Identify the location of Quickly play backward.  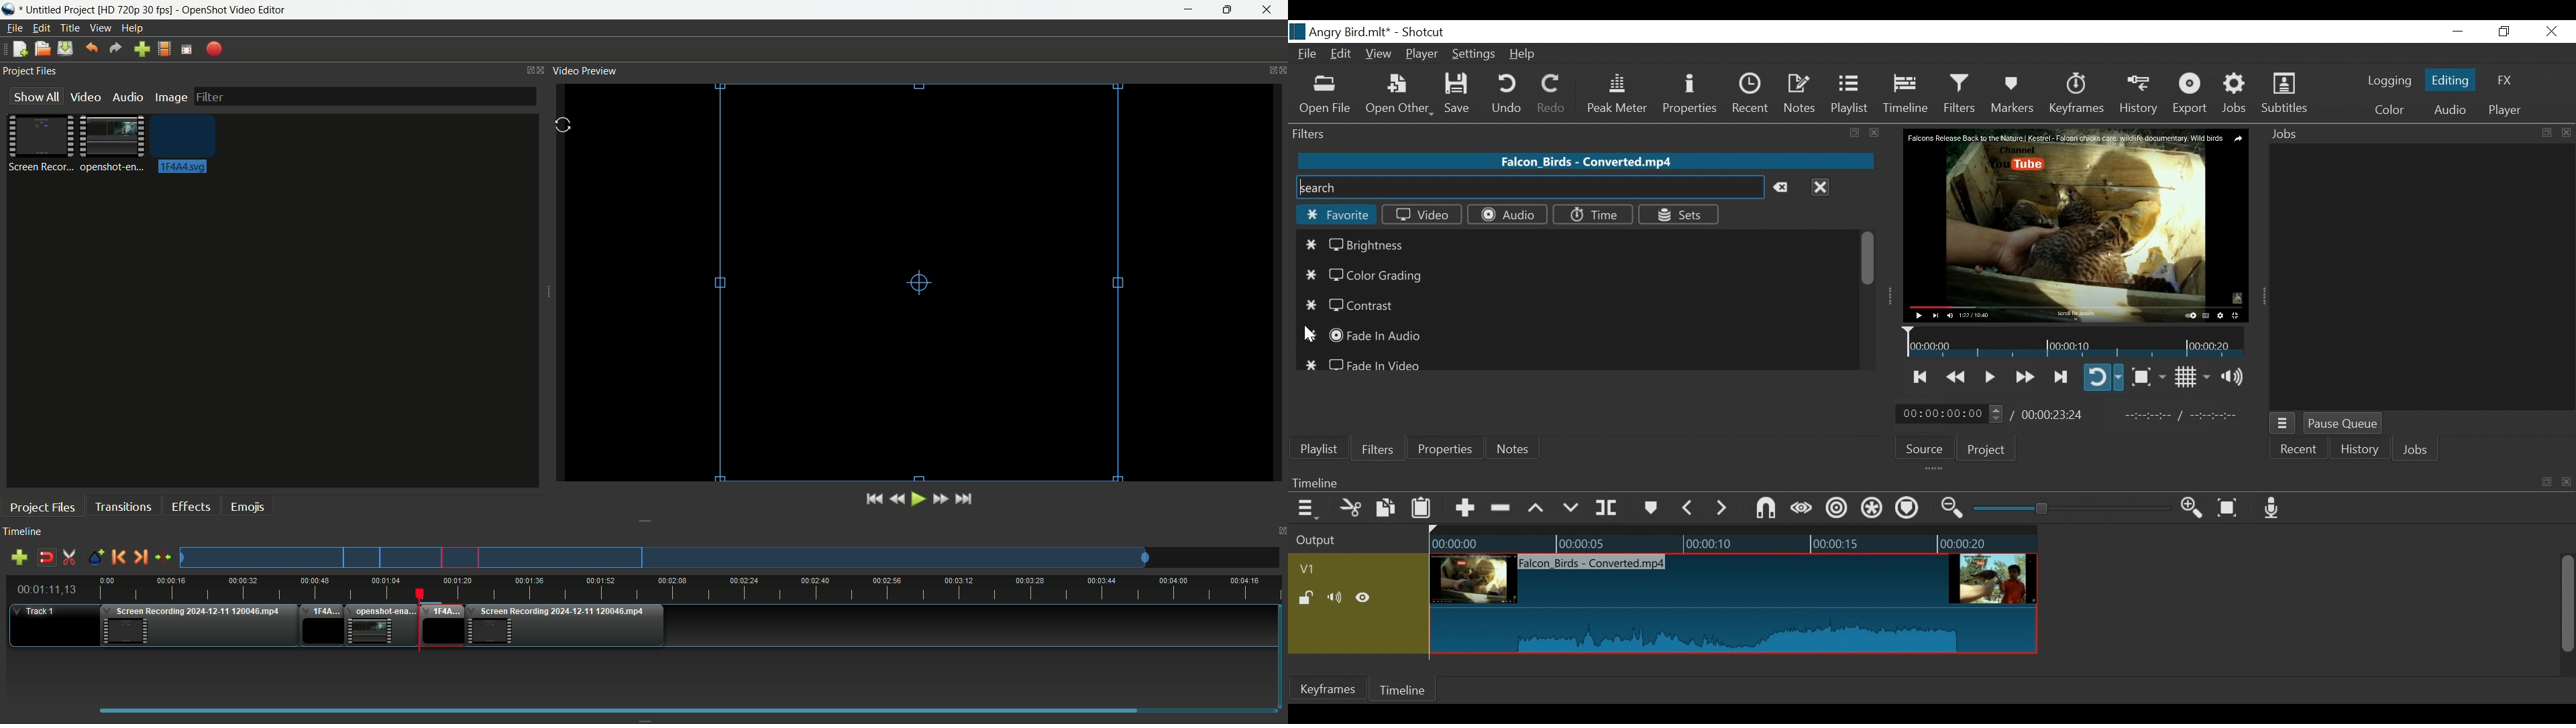
(900, 499).